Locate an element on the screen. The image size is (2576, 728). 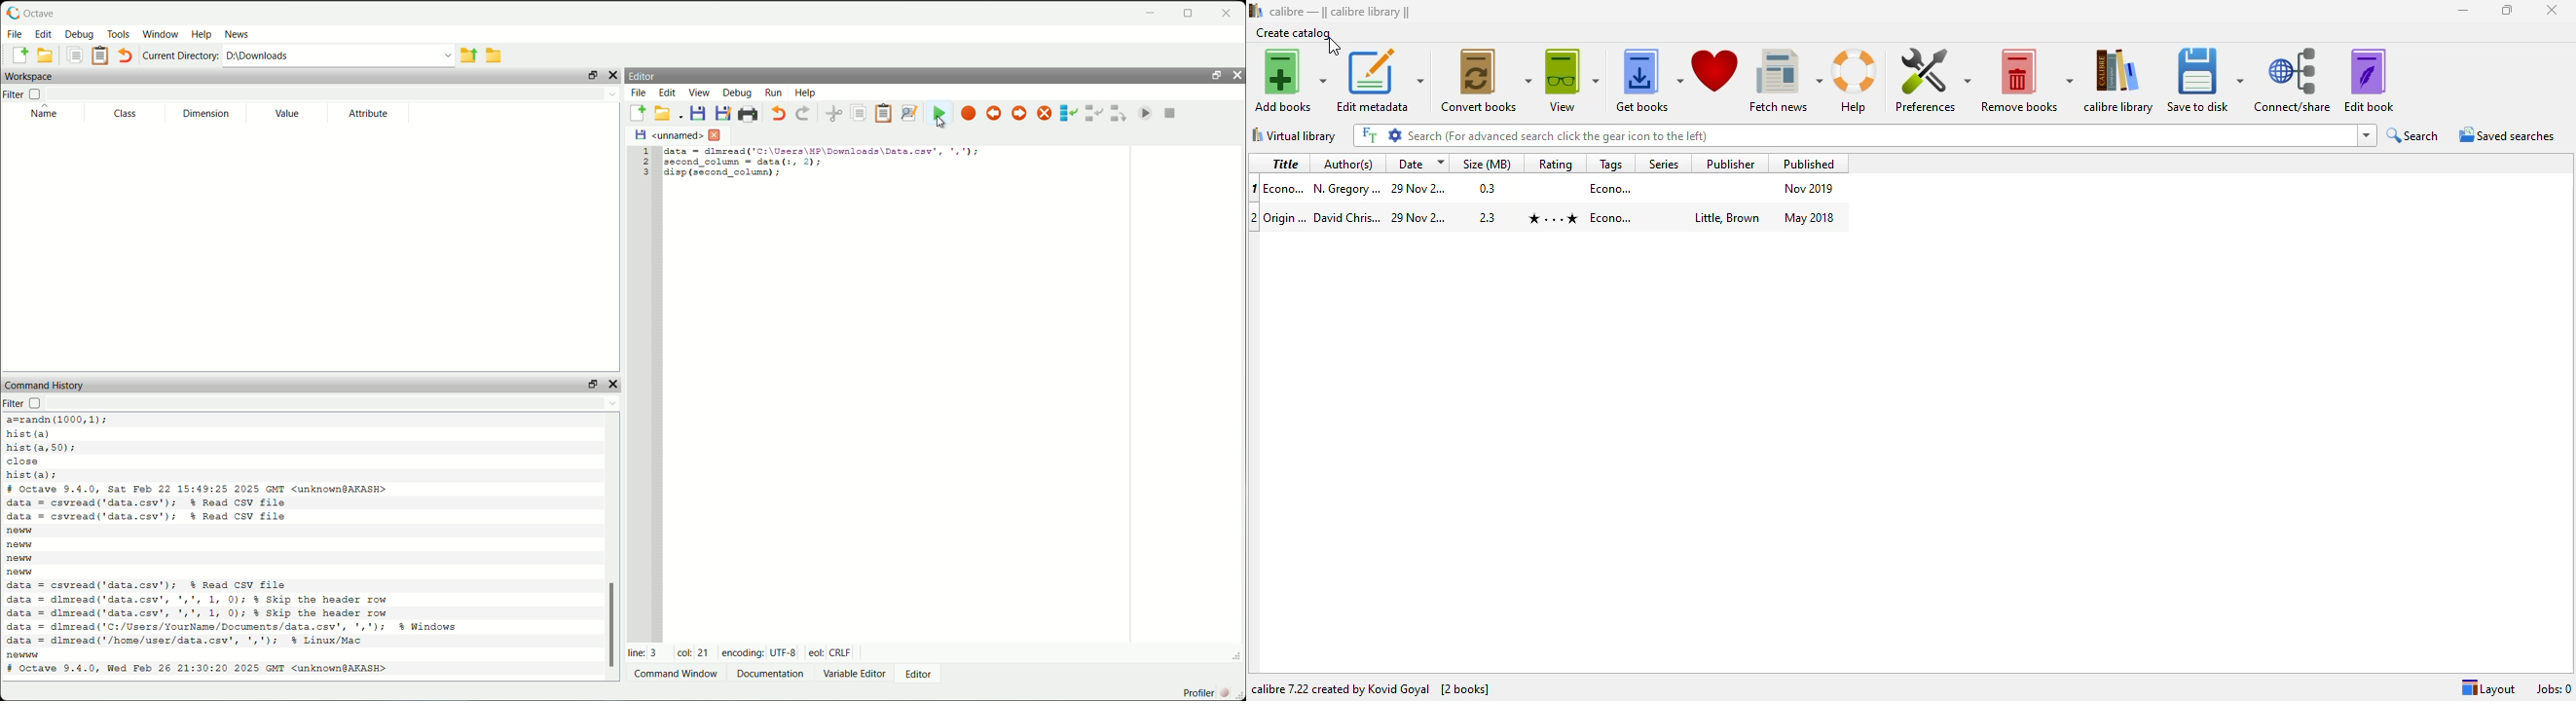
[2 books] is located at coordinates (1465, 688).